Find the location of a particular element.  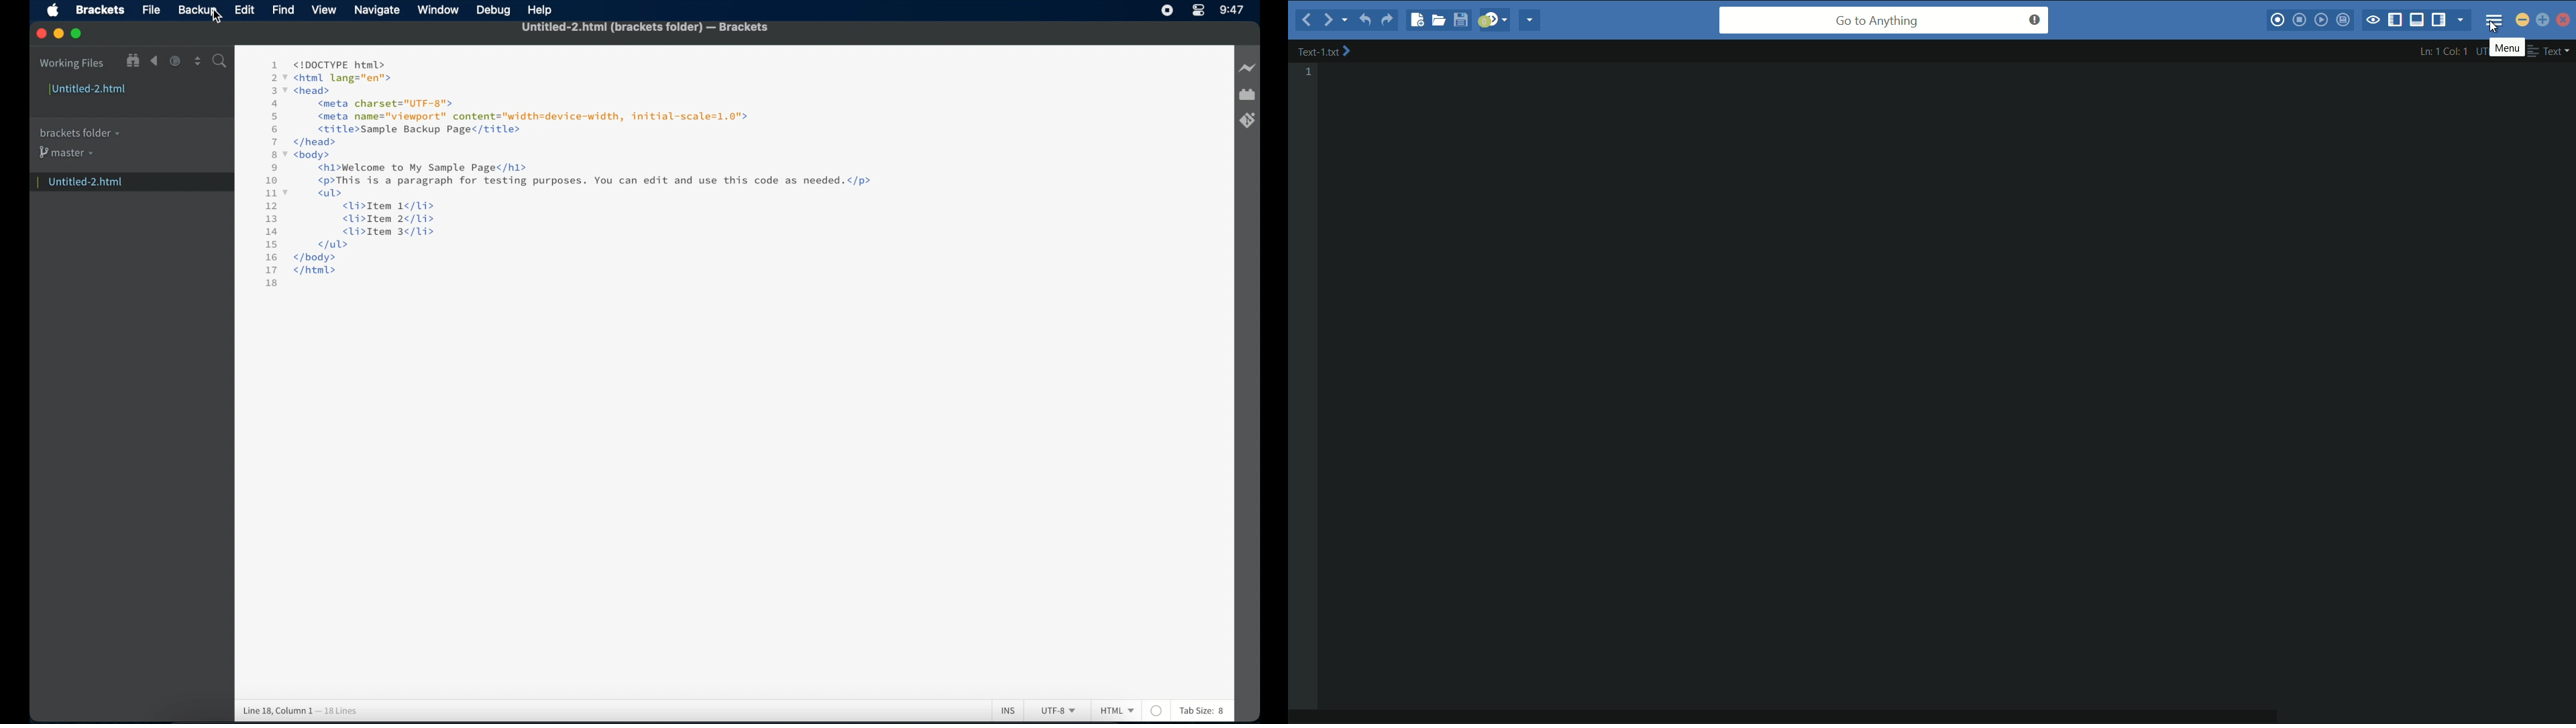

cursor is located at coordinates (2497, 29).